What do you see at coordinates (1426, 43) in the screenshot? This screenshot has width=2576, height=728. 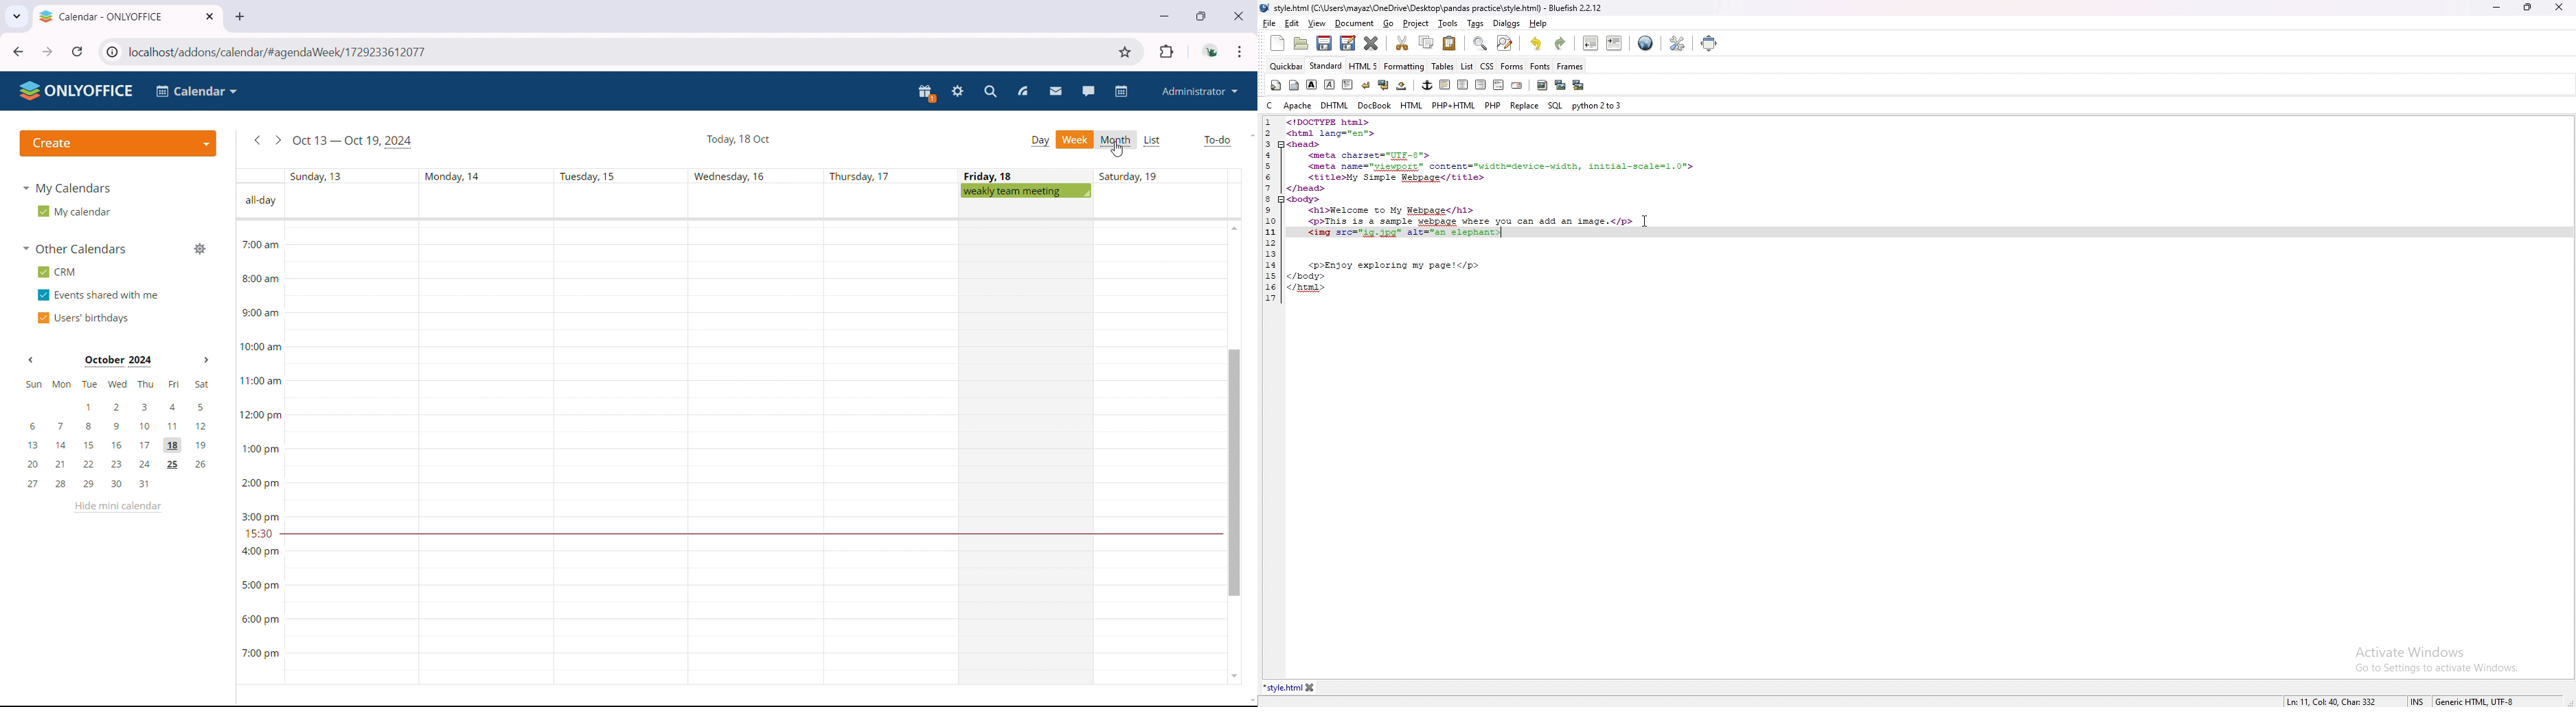 I see `copy` at bounding box center [1426, 43].